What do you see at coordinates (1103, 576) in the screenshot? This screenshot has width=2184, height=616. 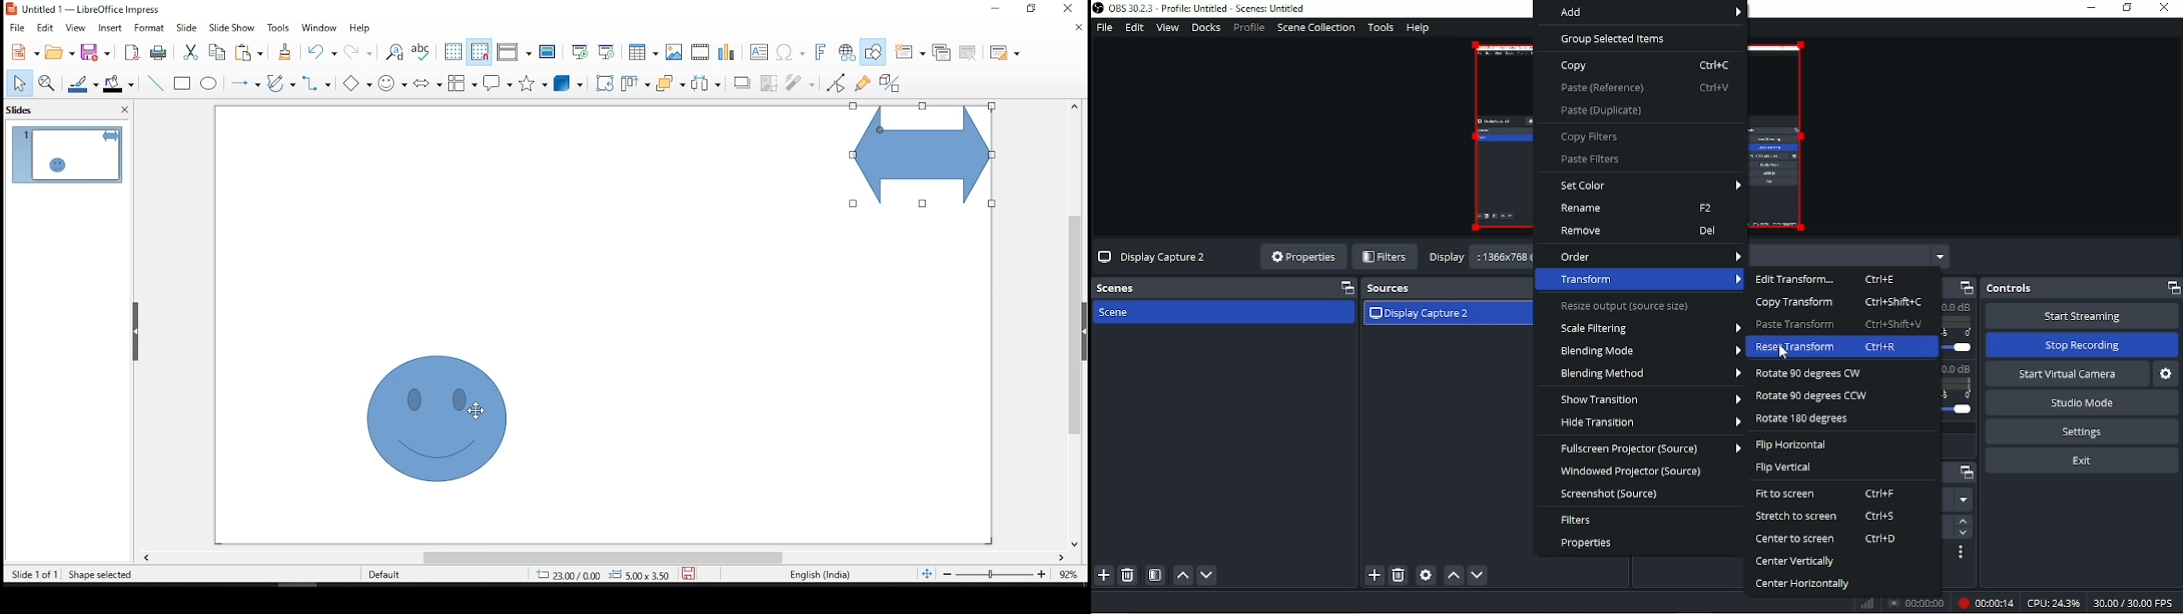 I see `Add scen` at bounding box center [1103, 576].